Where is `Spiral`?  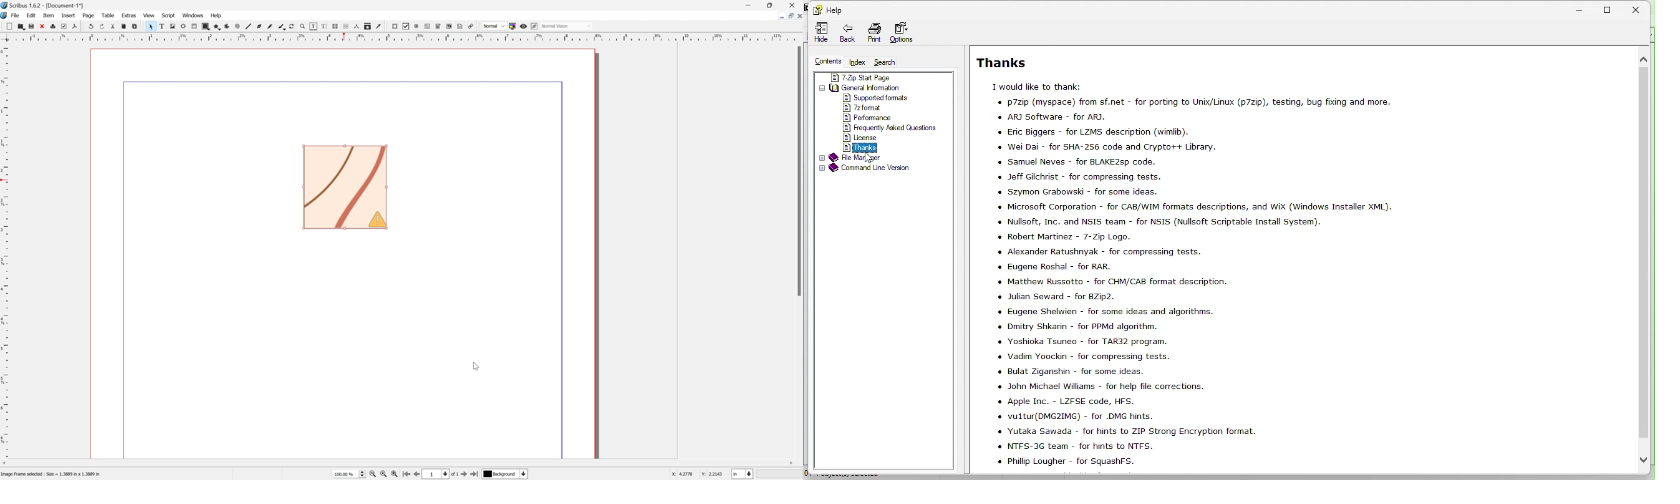
Spiral is located at coordinates (239, 26).